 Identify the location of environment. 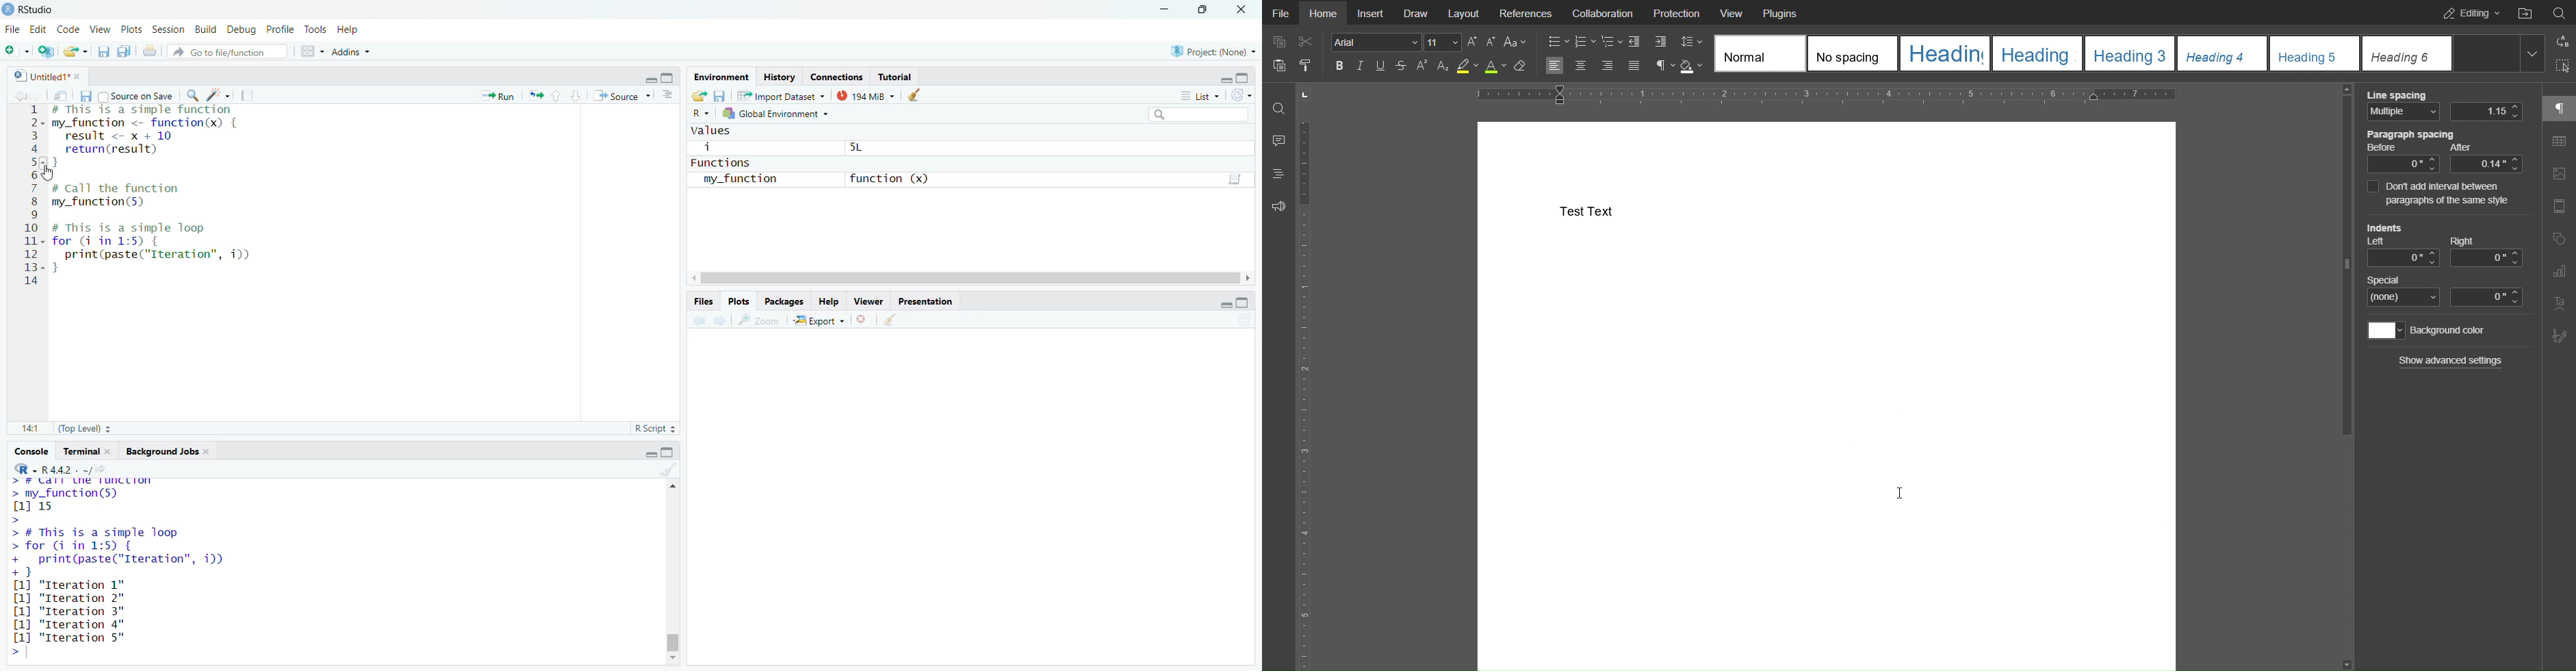
(723, 77).